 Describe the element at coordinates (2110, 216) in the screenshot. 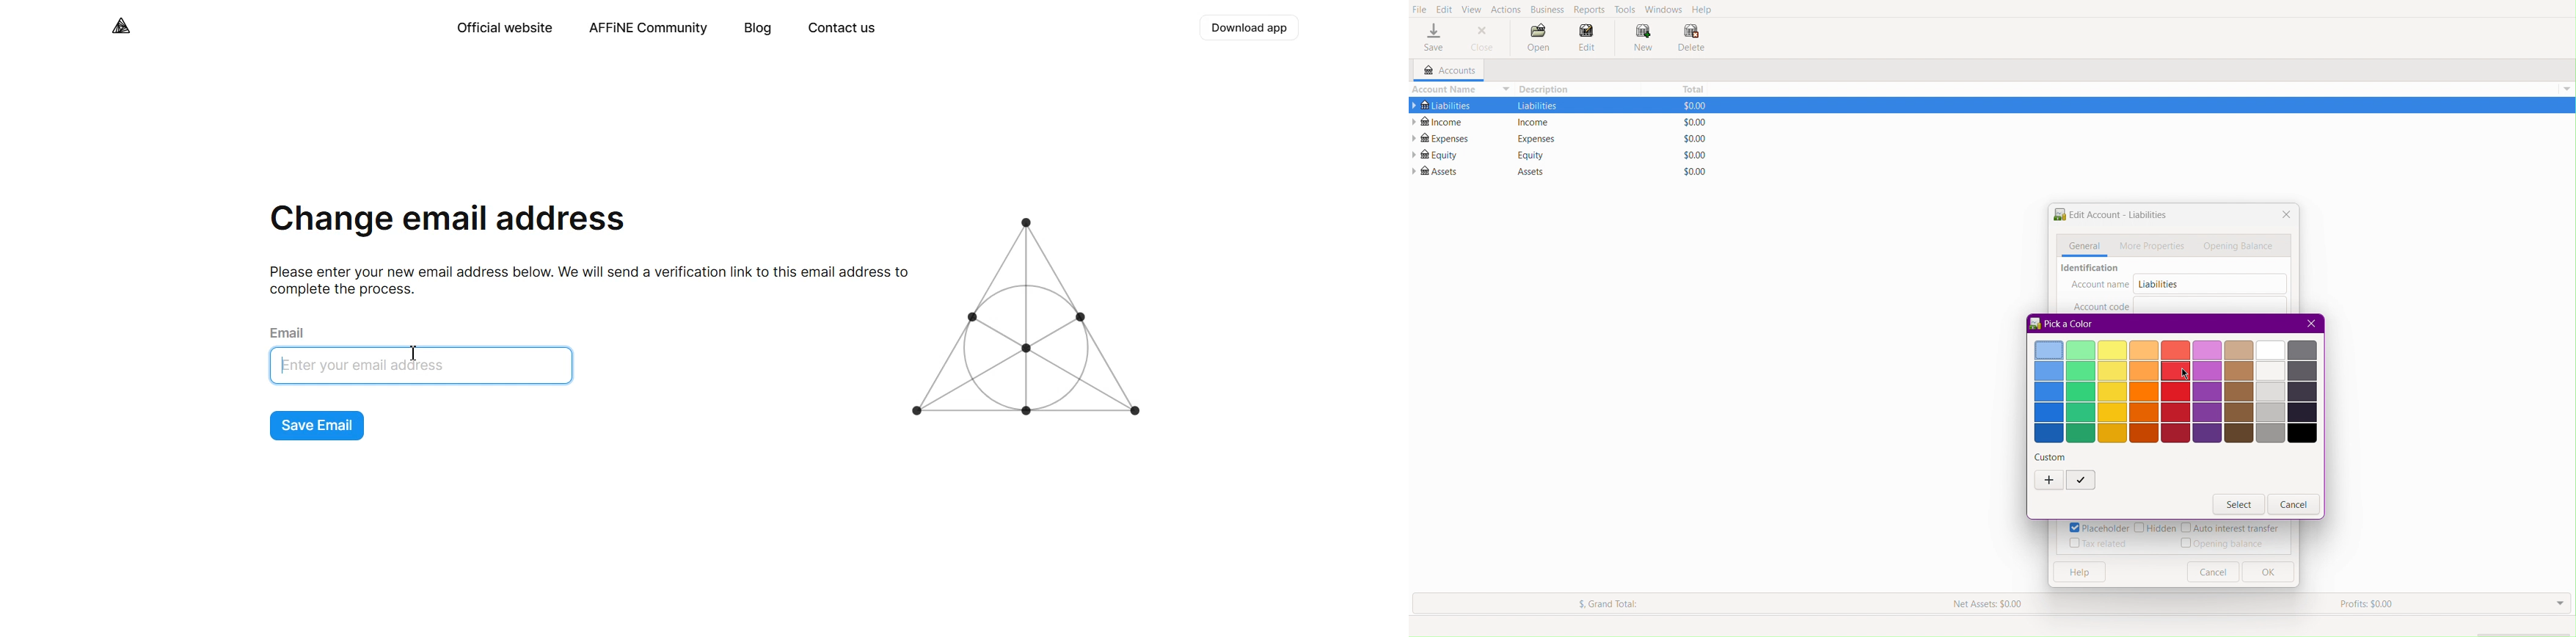

I see `Edit Account - Liabilities` at that location.